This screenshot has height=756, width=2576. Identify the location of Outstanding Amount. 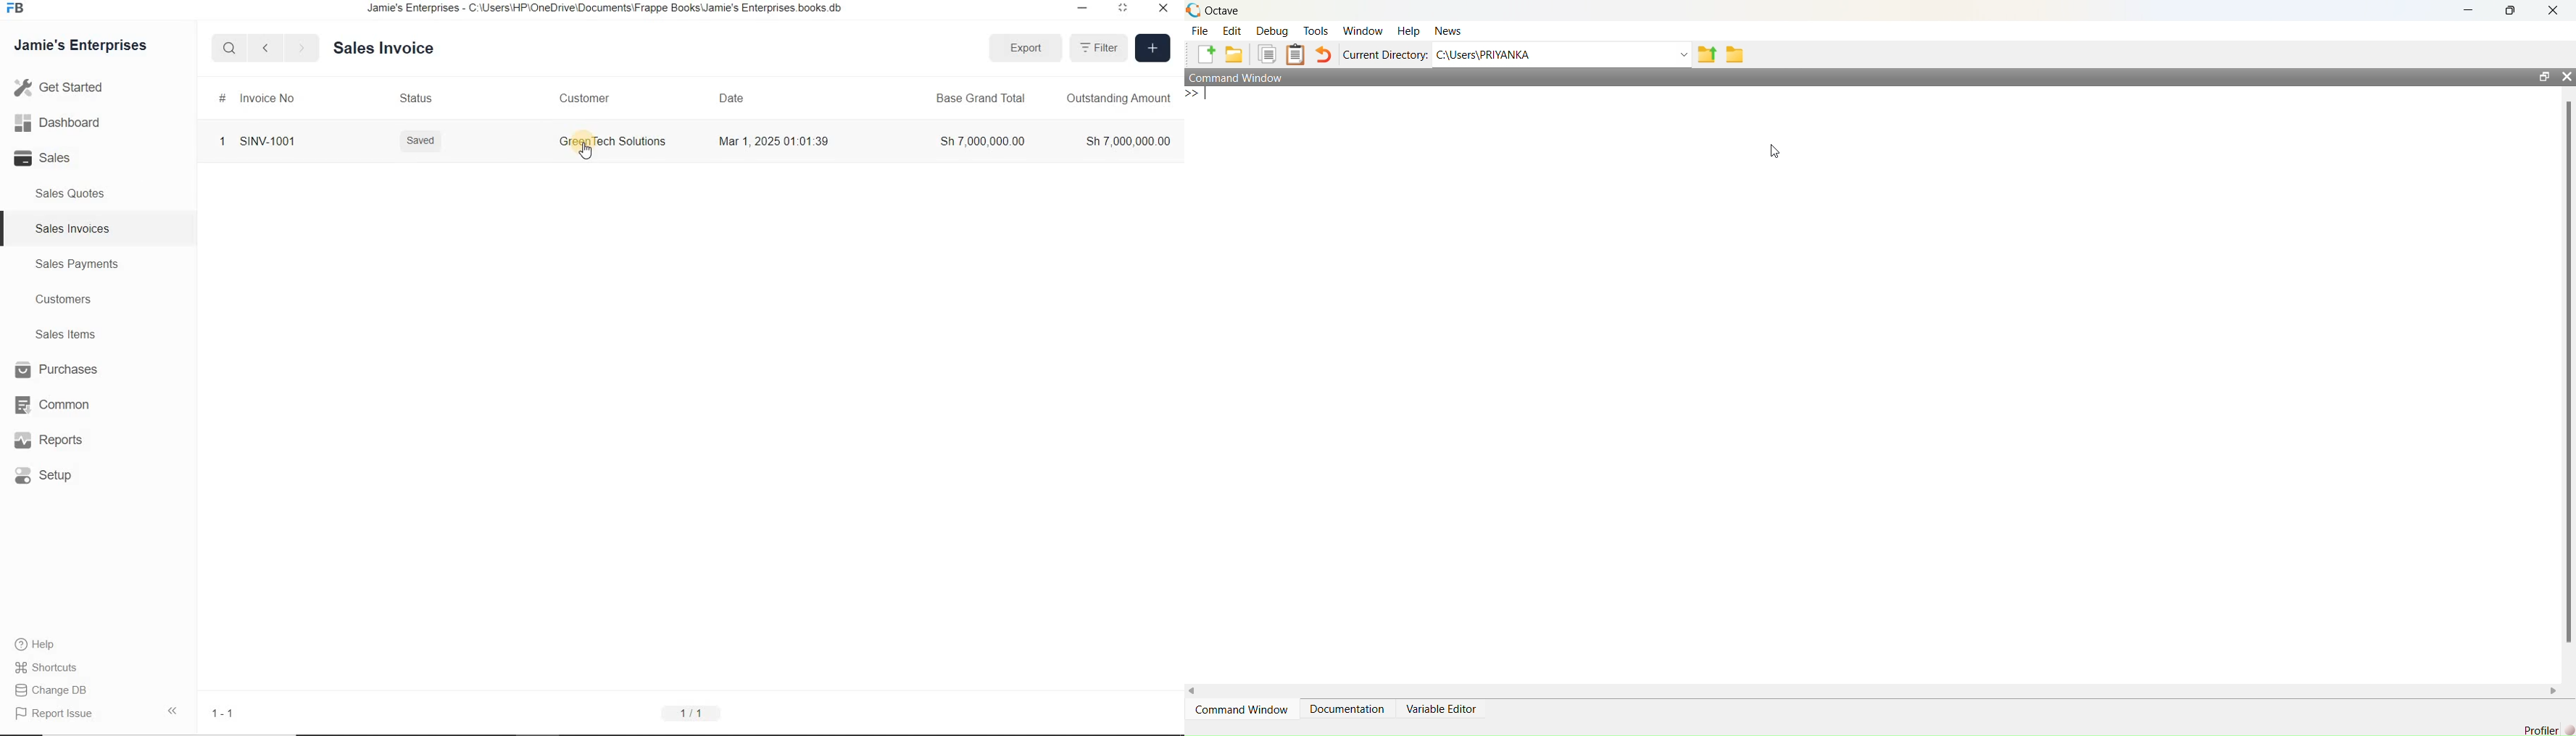
(1119, 99).